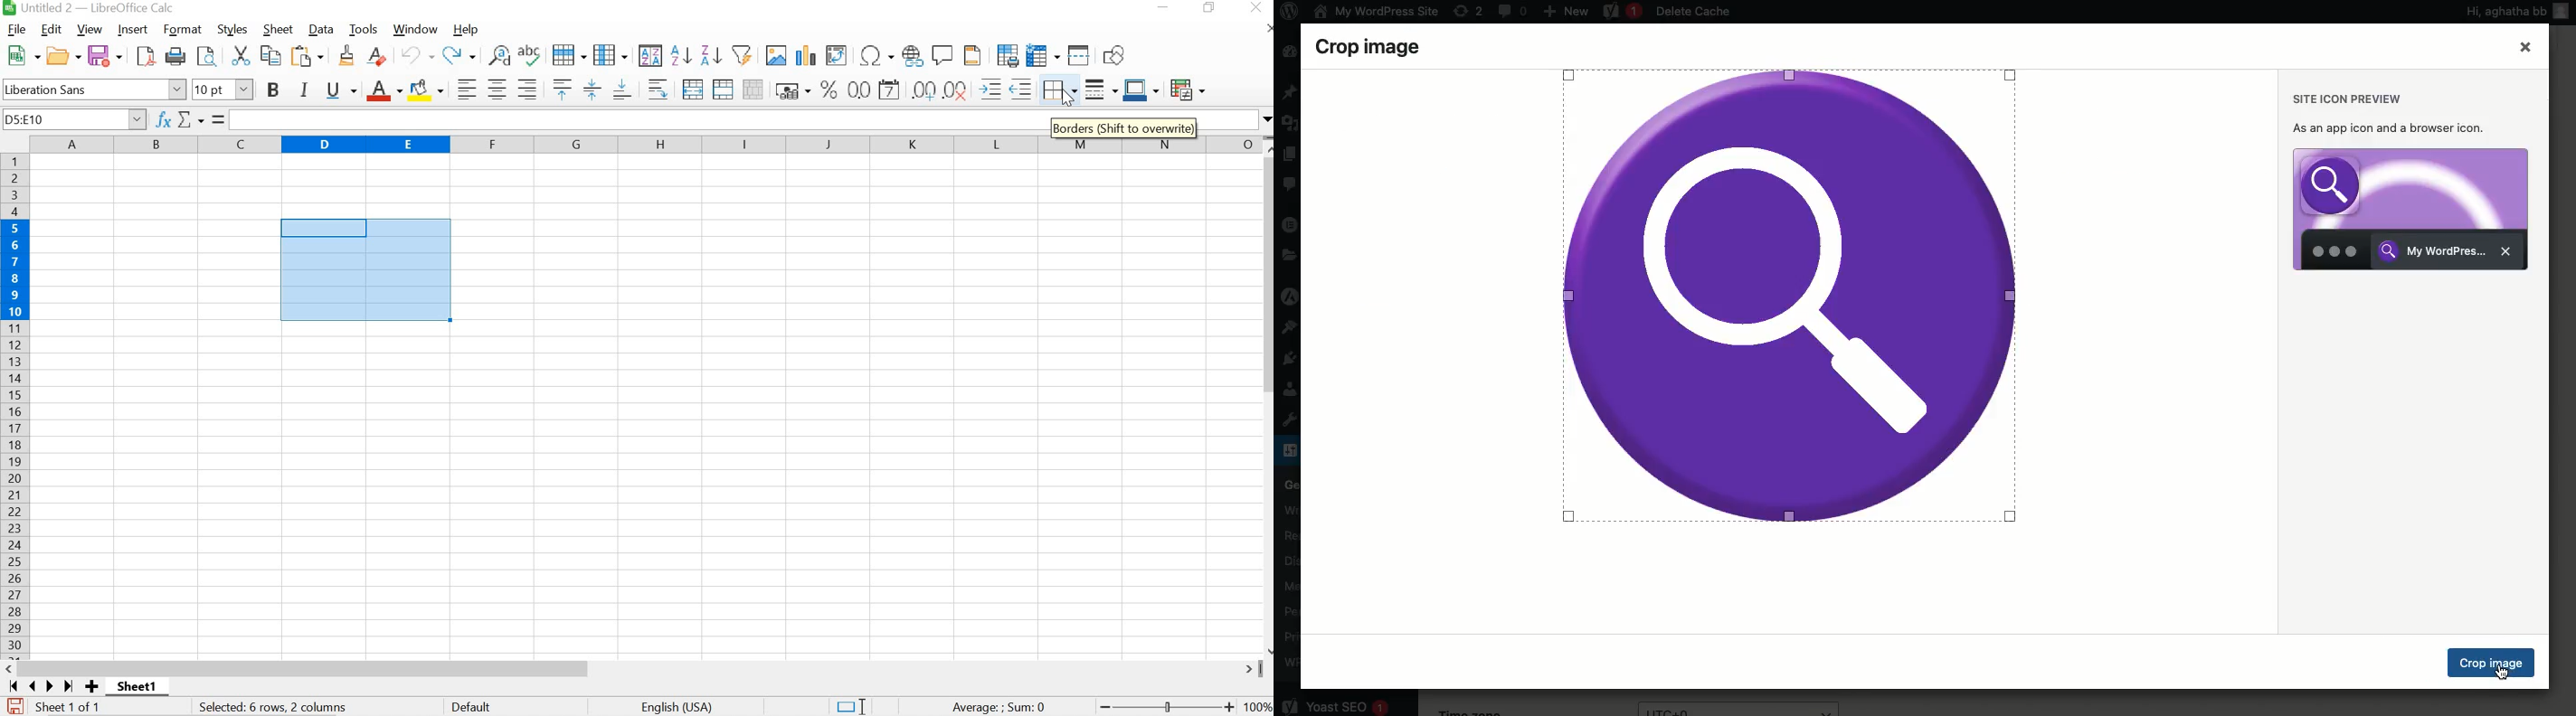 The width and height of the screenshot is (2576, 728). I want to click on zoom out or zoom in, so click(1165, 708).